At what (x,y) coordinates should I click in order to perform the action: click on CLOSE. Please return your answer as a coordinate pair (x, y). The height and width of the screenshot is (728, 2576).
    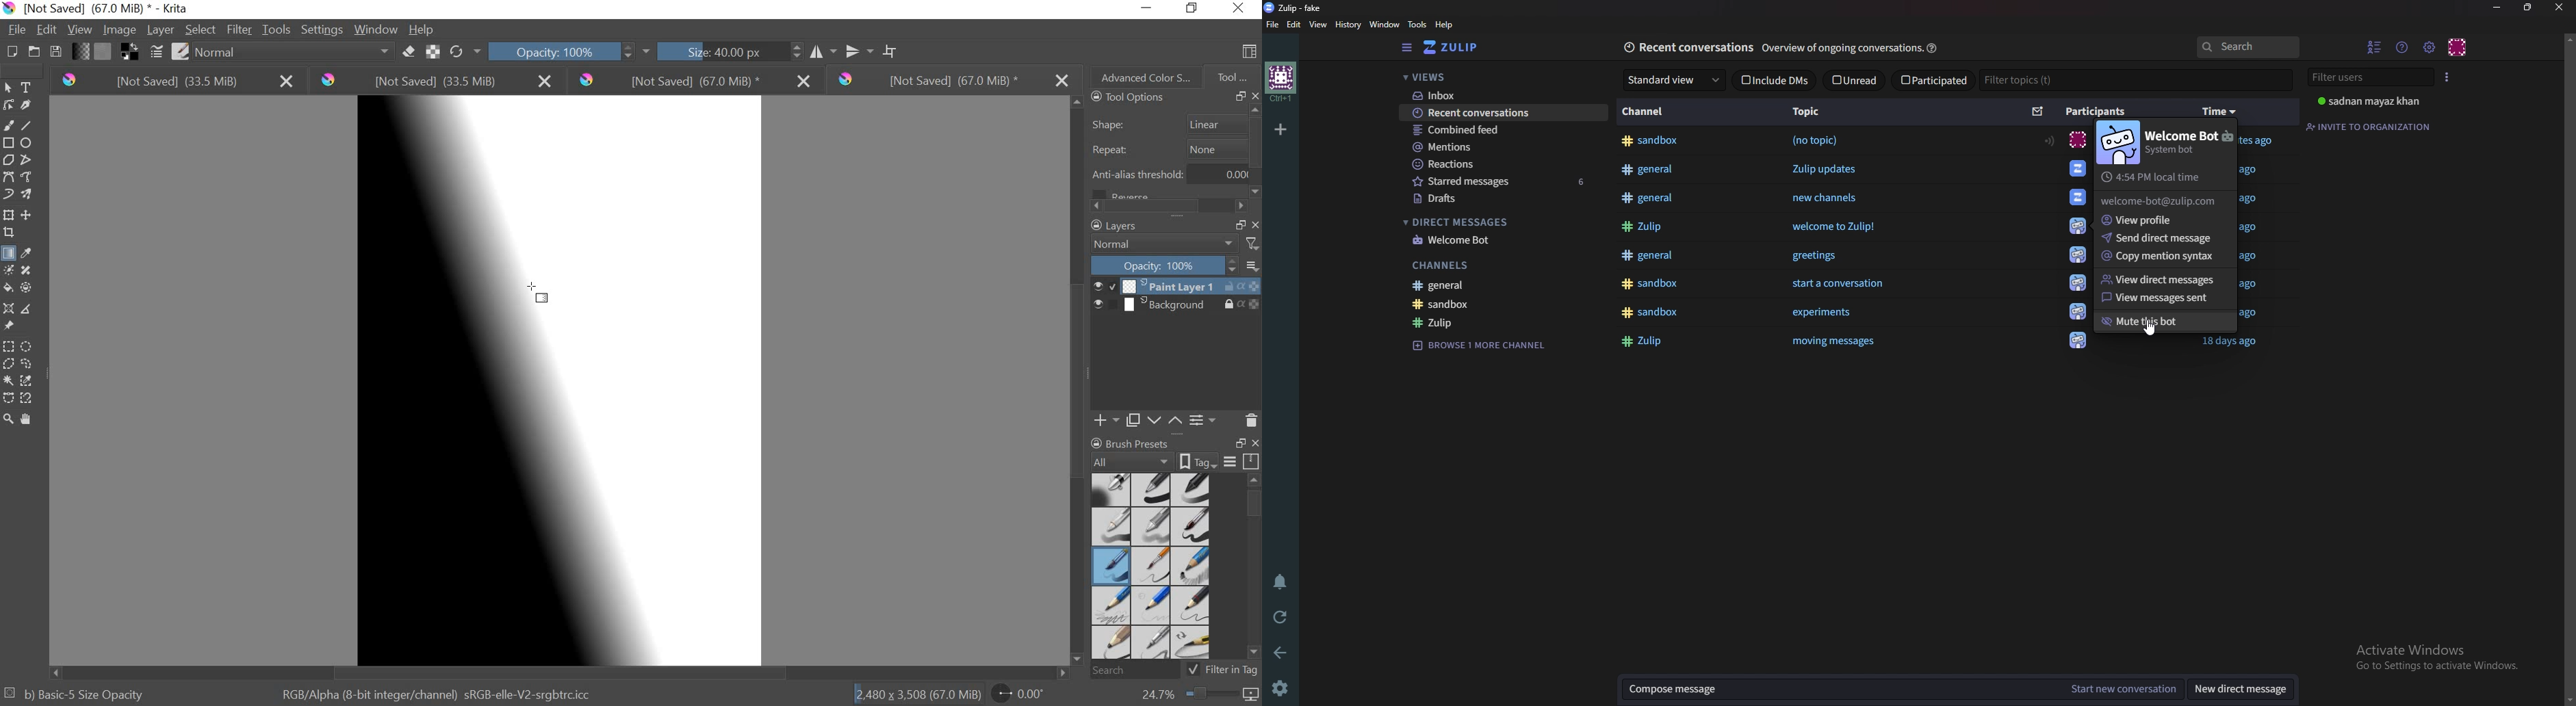
    Looking at the image, I should click on (1255, 224).